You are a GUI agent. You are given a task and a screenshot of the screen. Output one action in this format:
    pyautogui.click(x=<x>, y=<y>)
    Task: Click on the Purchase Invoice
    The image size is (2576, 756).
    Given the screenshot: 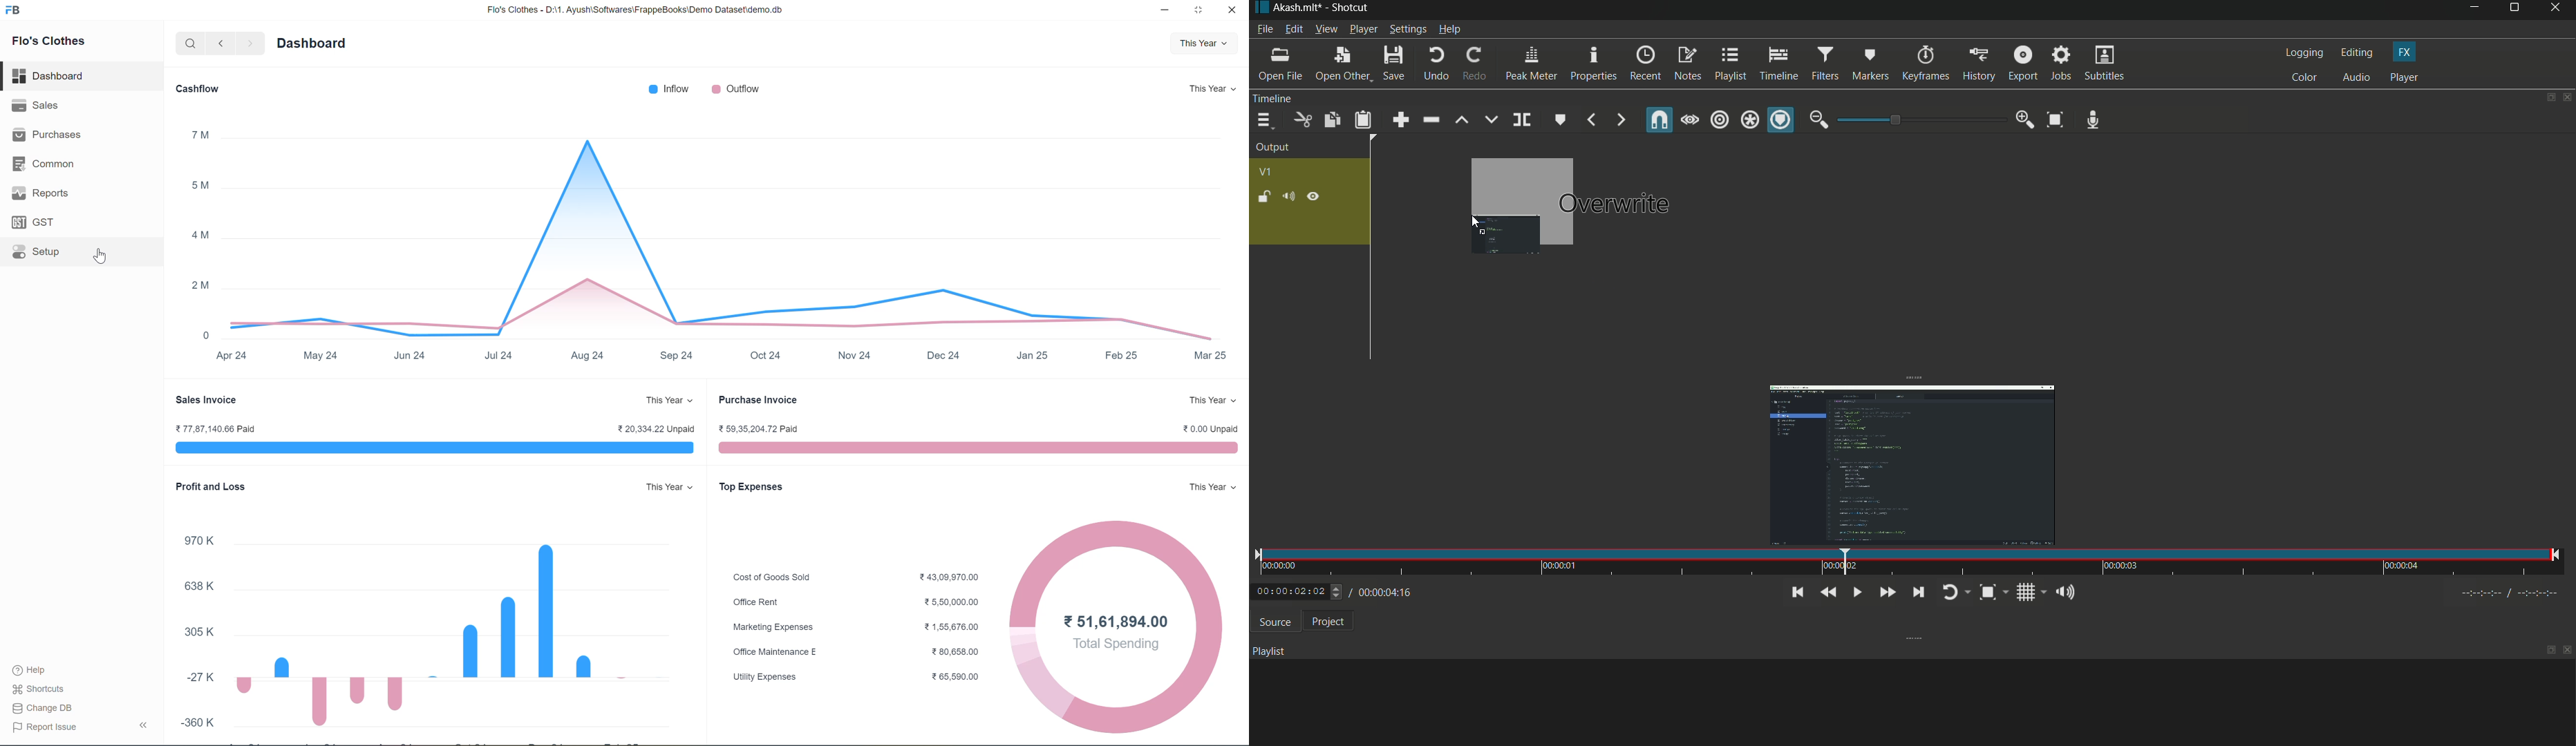 What is the action you would take?
    pyautogui.click(x=757, y=400)
    